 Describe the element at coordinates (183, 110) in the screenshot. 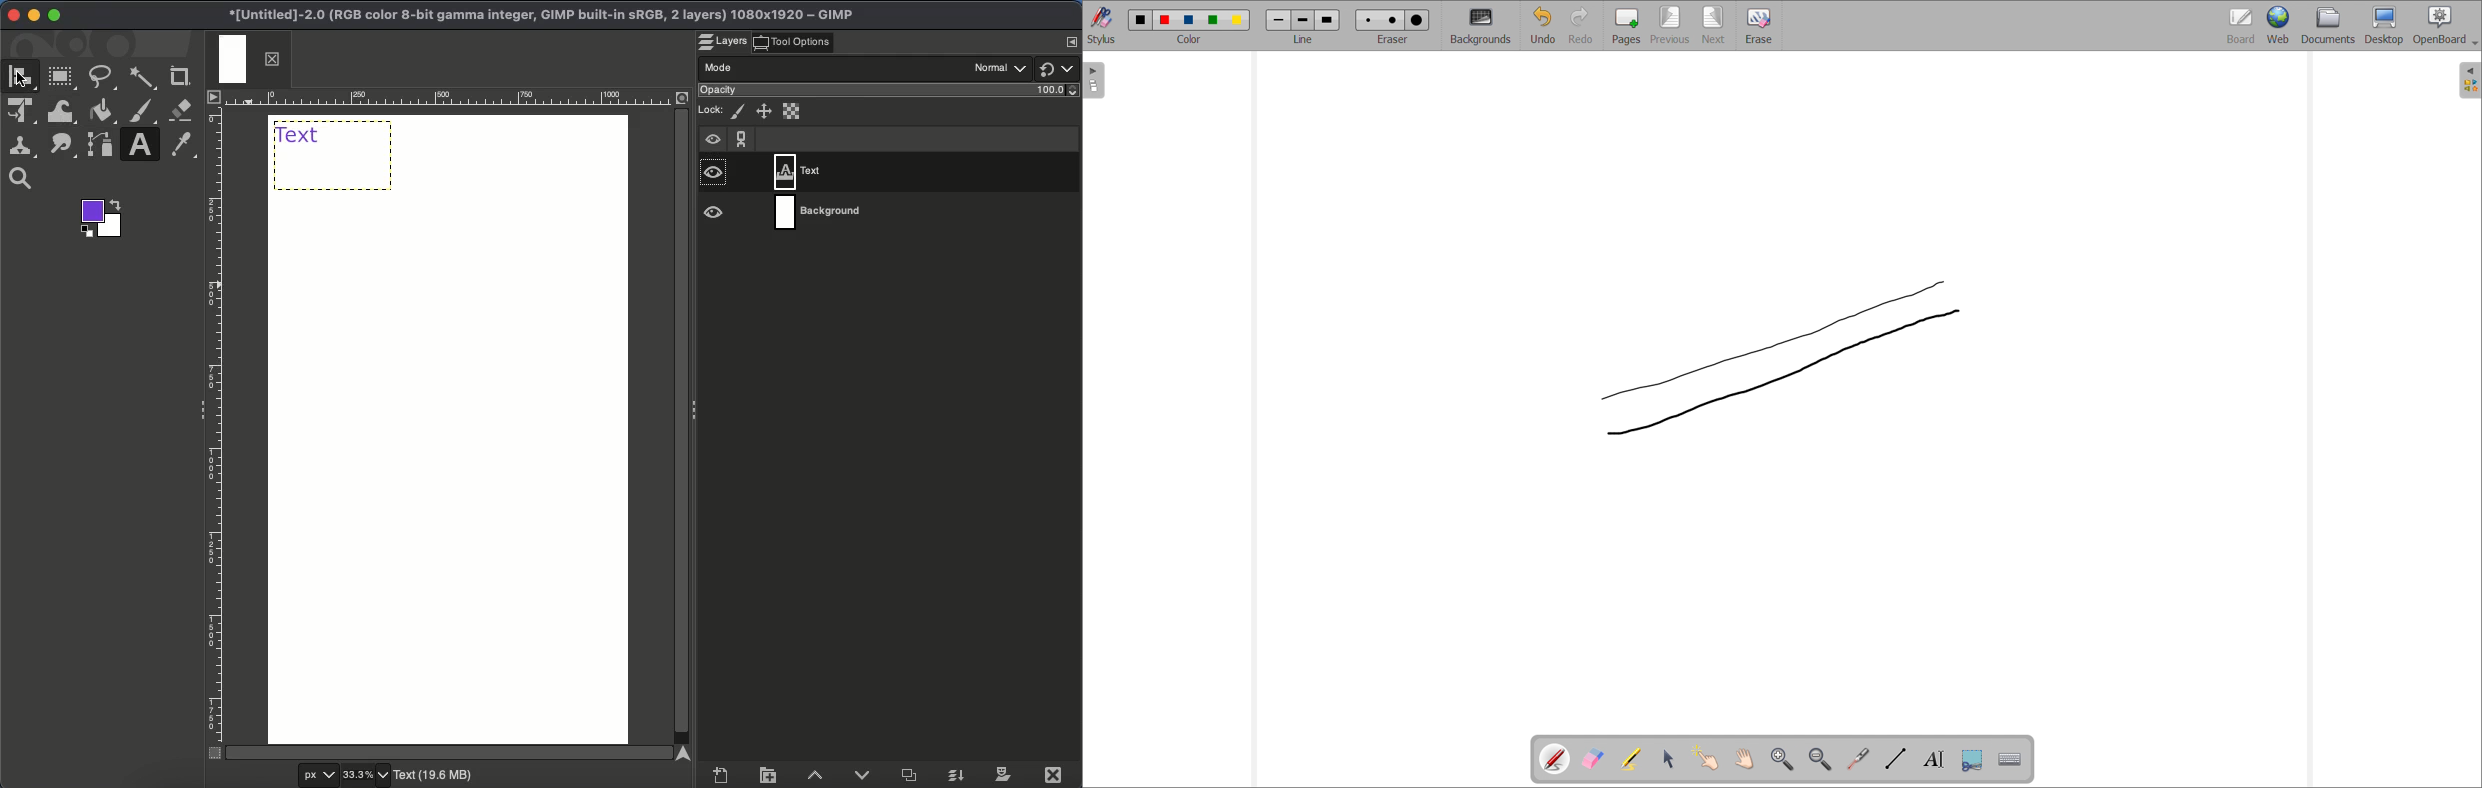

I see `Erase` at that location.